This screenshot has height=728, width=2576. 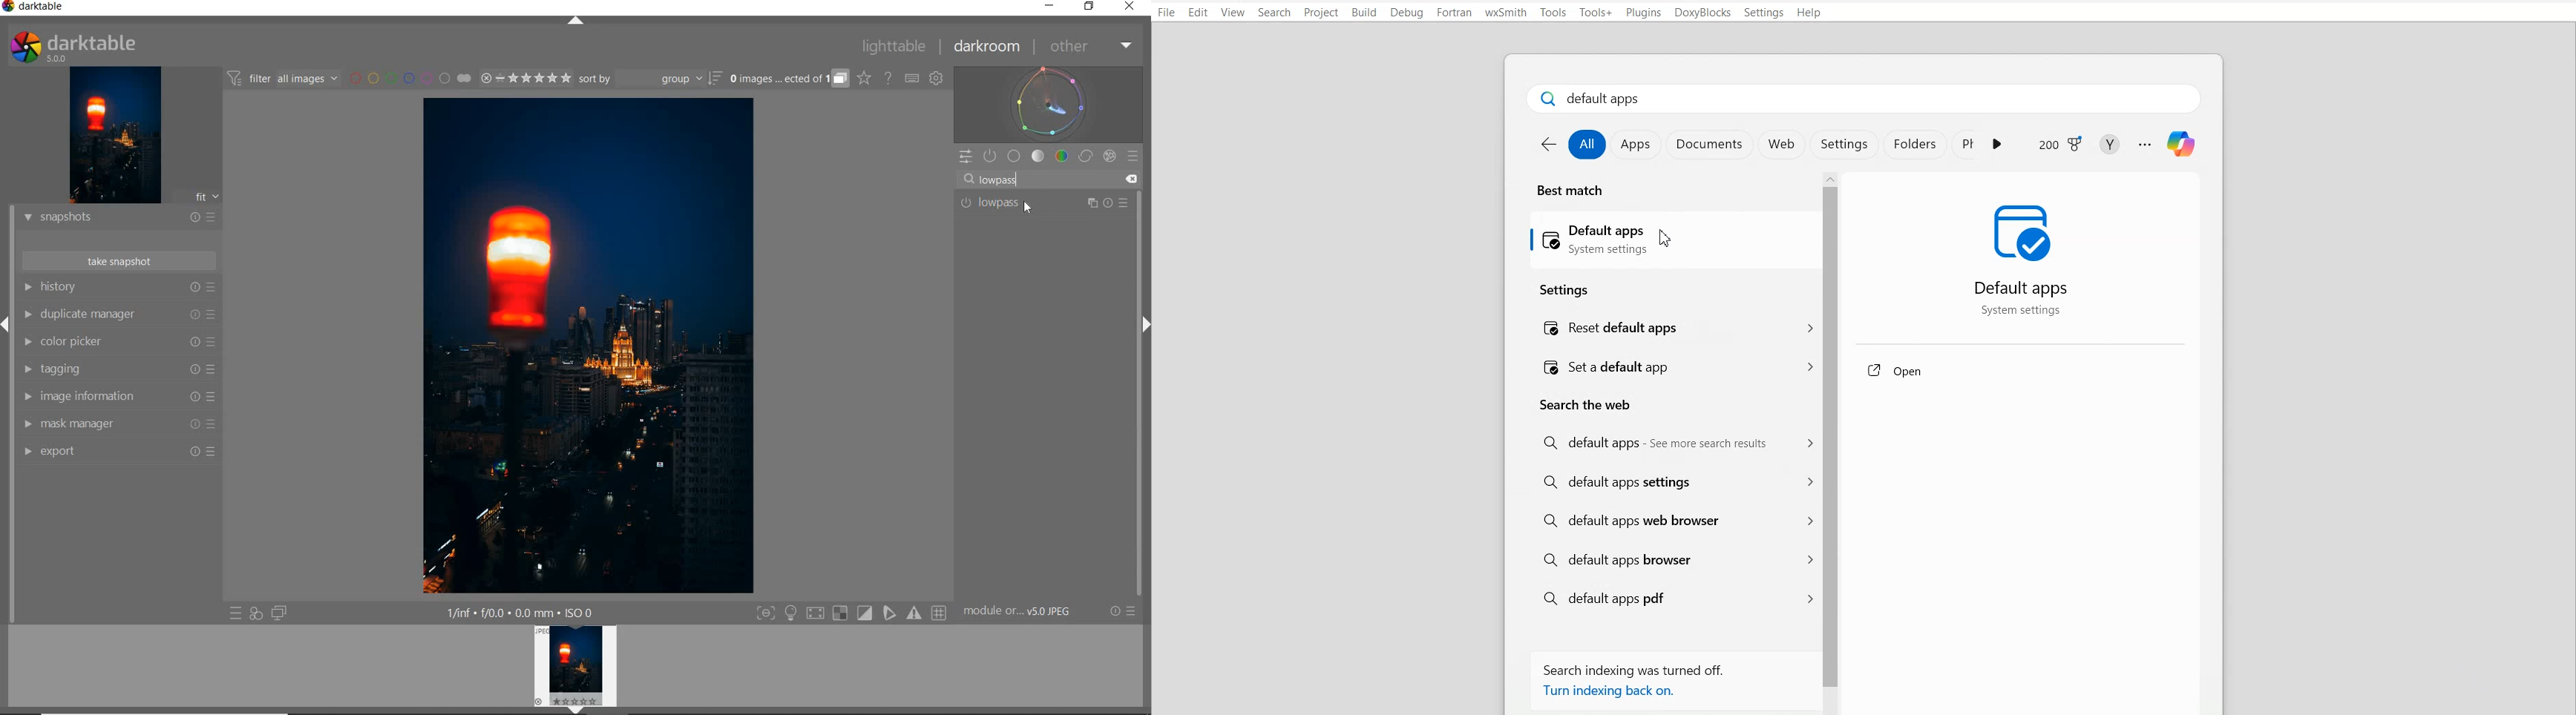 What do you see at coordinates (193, 425) in the screenshot?
I see `Reset` at bounding box center [193, 425].